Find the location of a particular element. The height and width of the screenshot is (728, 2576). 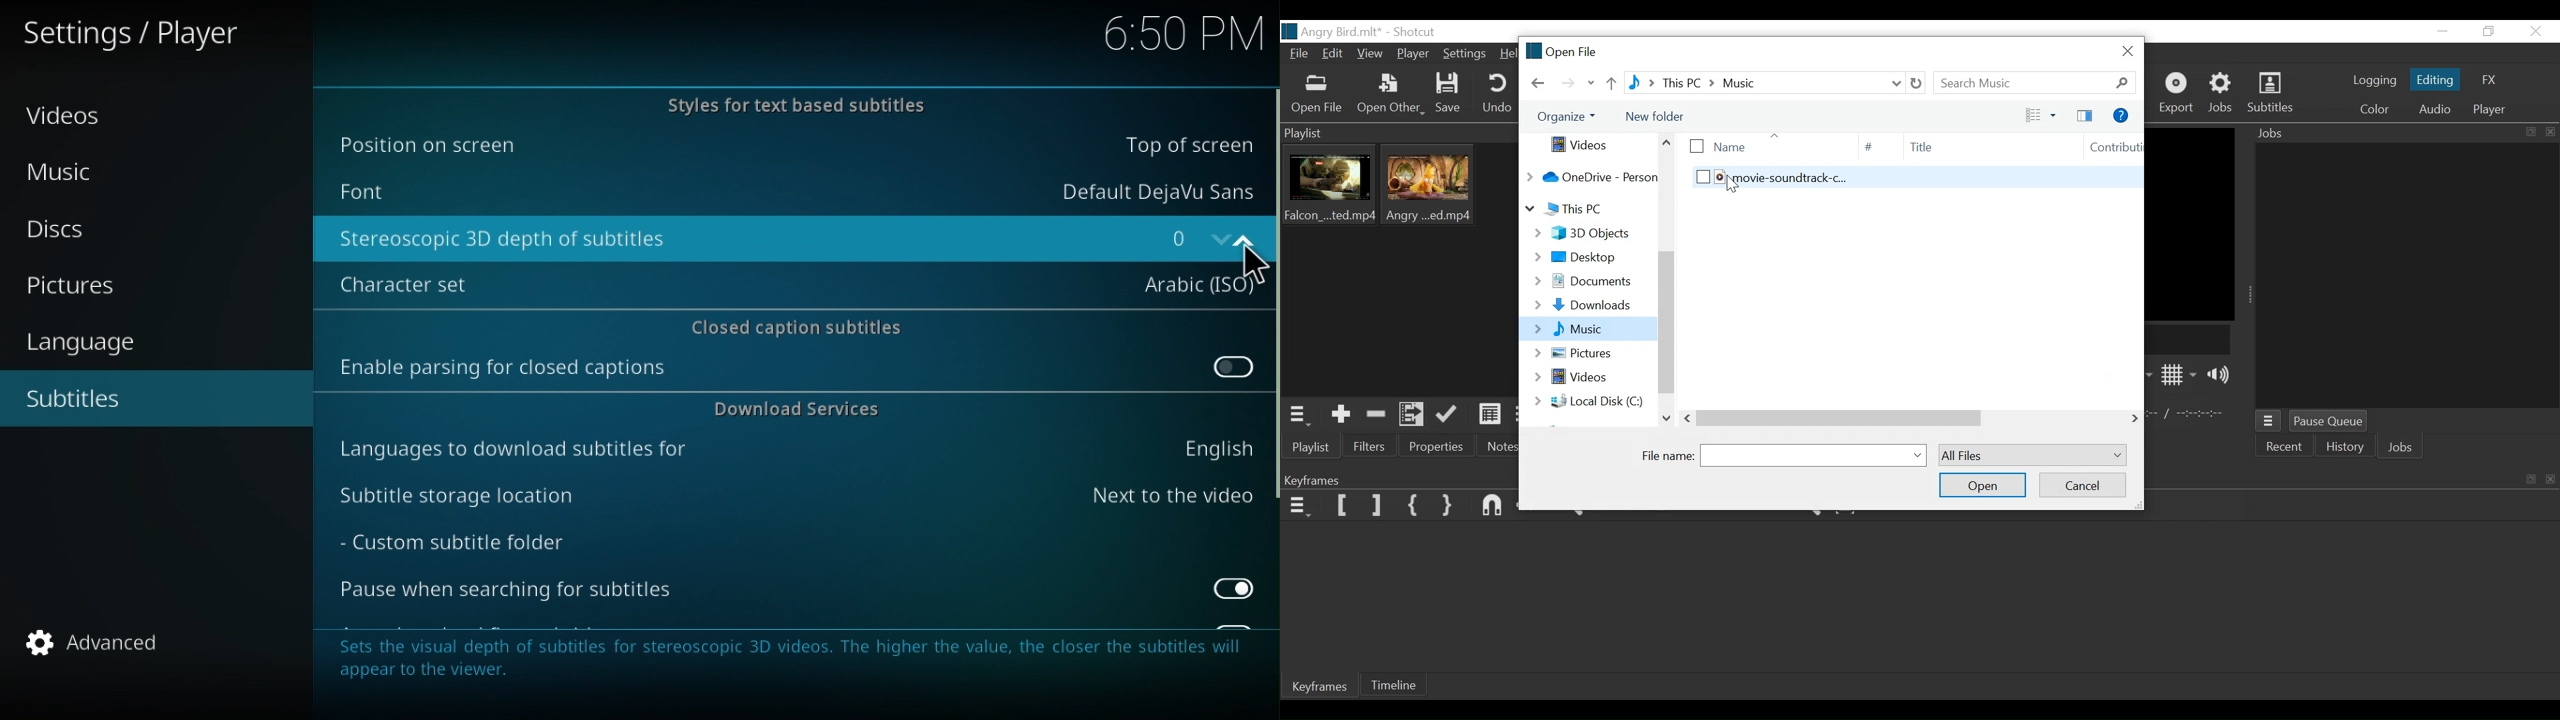

Audio is located at coordinates (2434, 108).